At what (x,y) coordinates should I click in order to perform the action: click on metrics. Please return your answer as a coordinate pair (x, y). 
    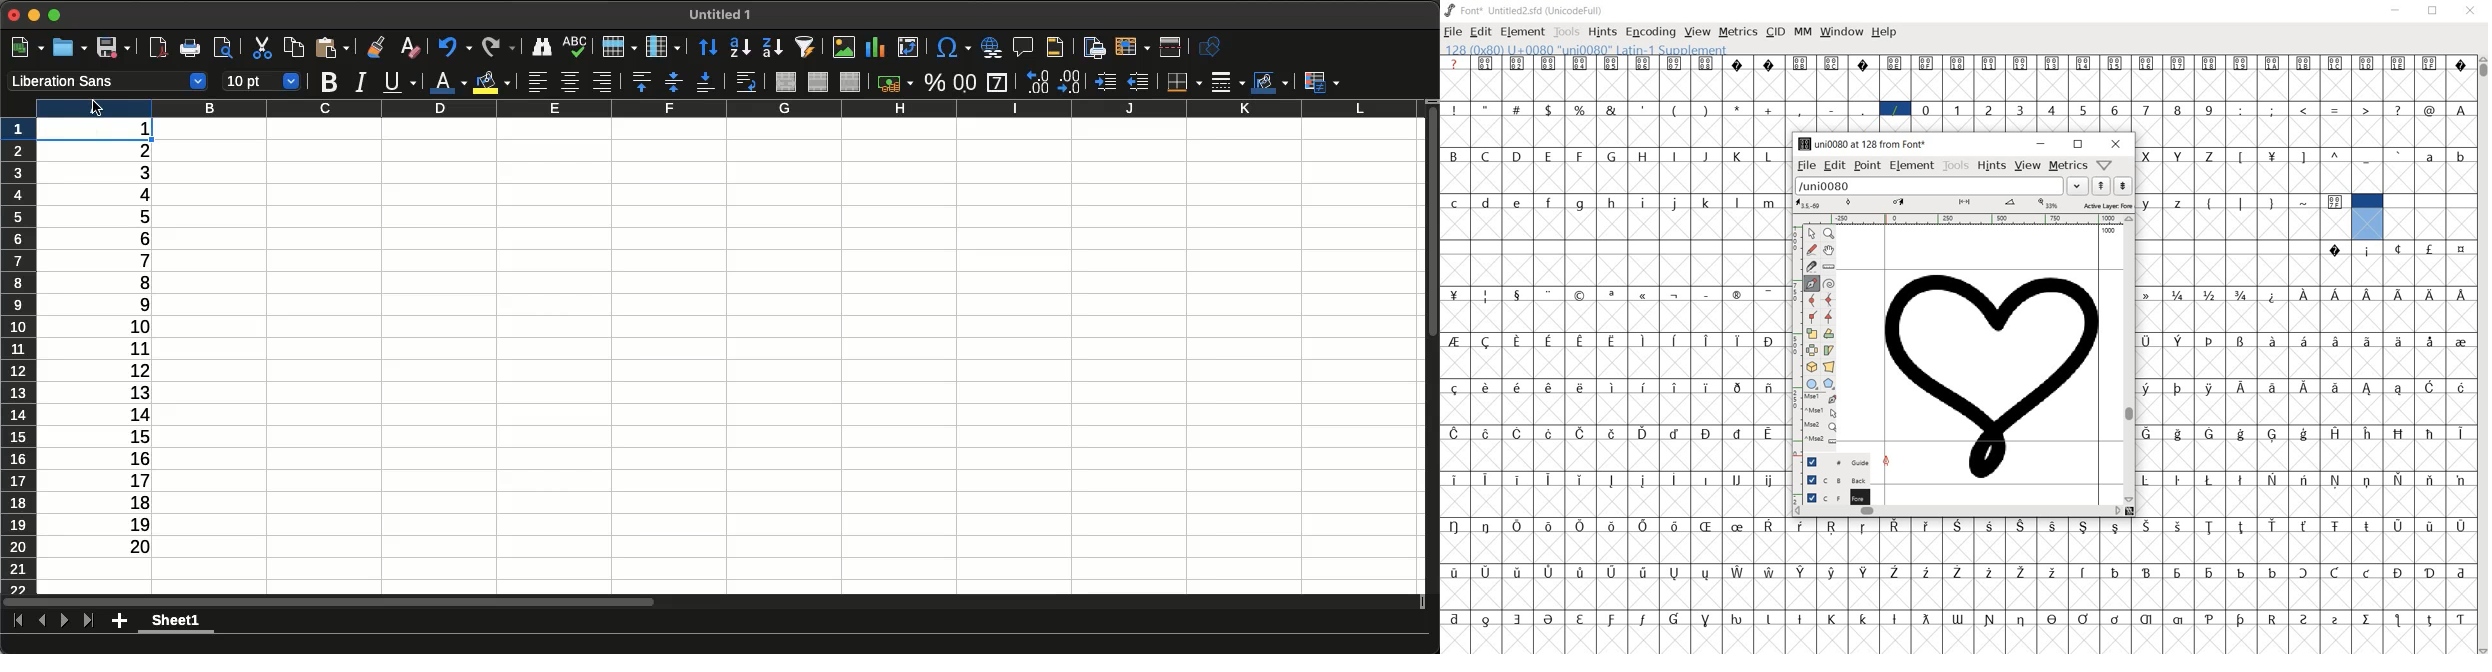
    Looking at the image, I should click on (2067, 165).